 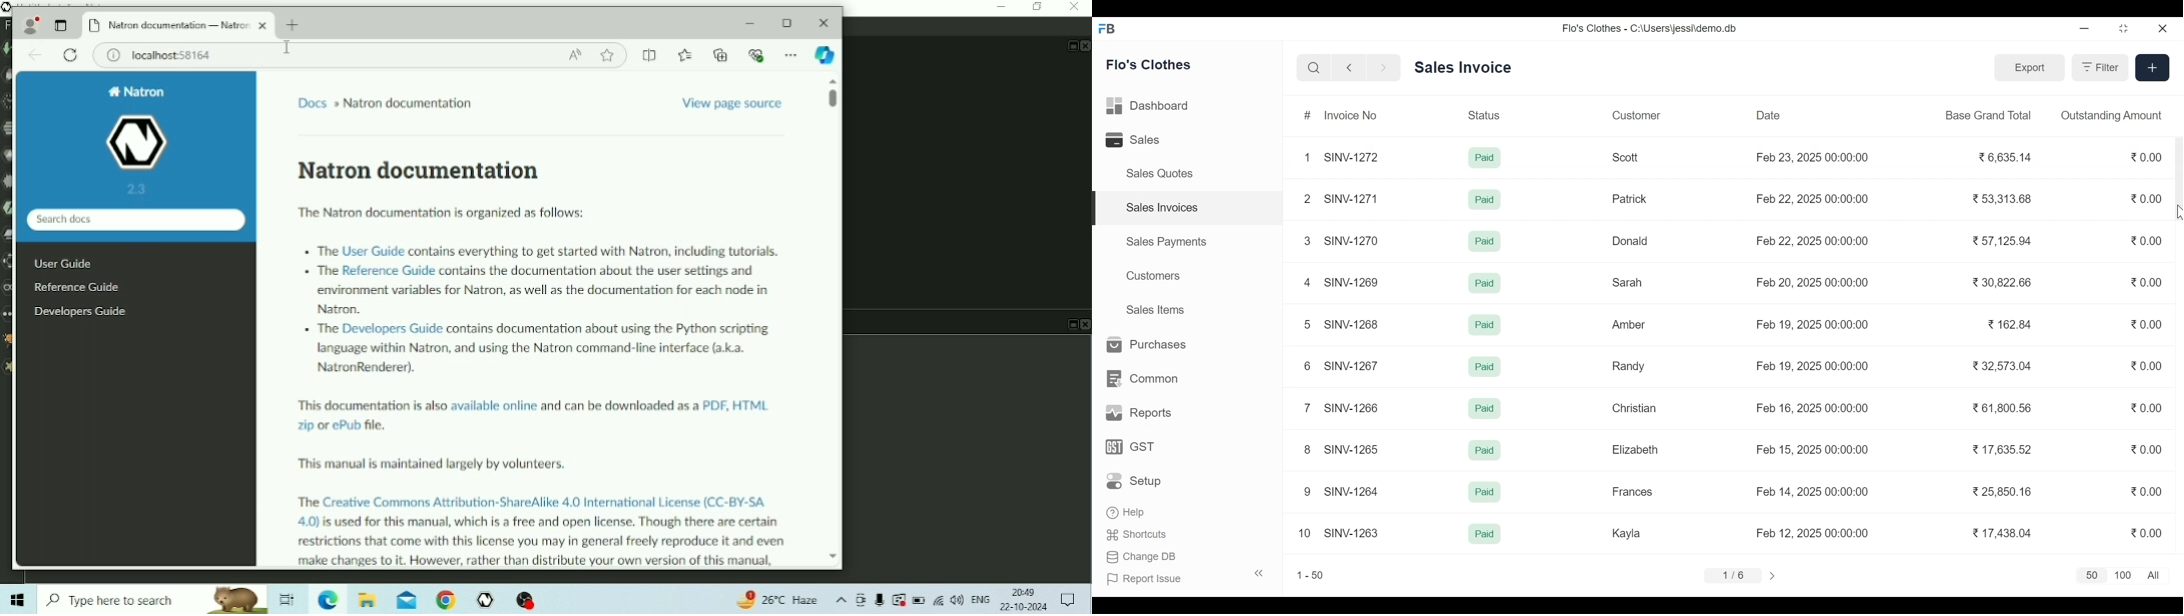 I want to click on Reports, so click(x=1136, y=413).